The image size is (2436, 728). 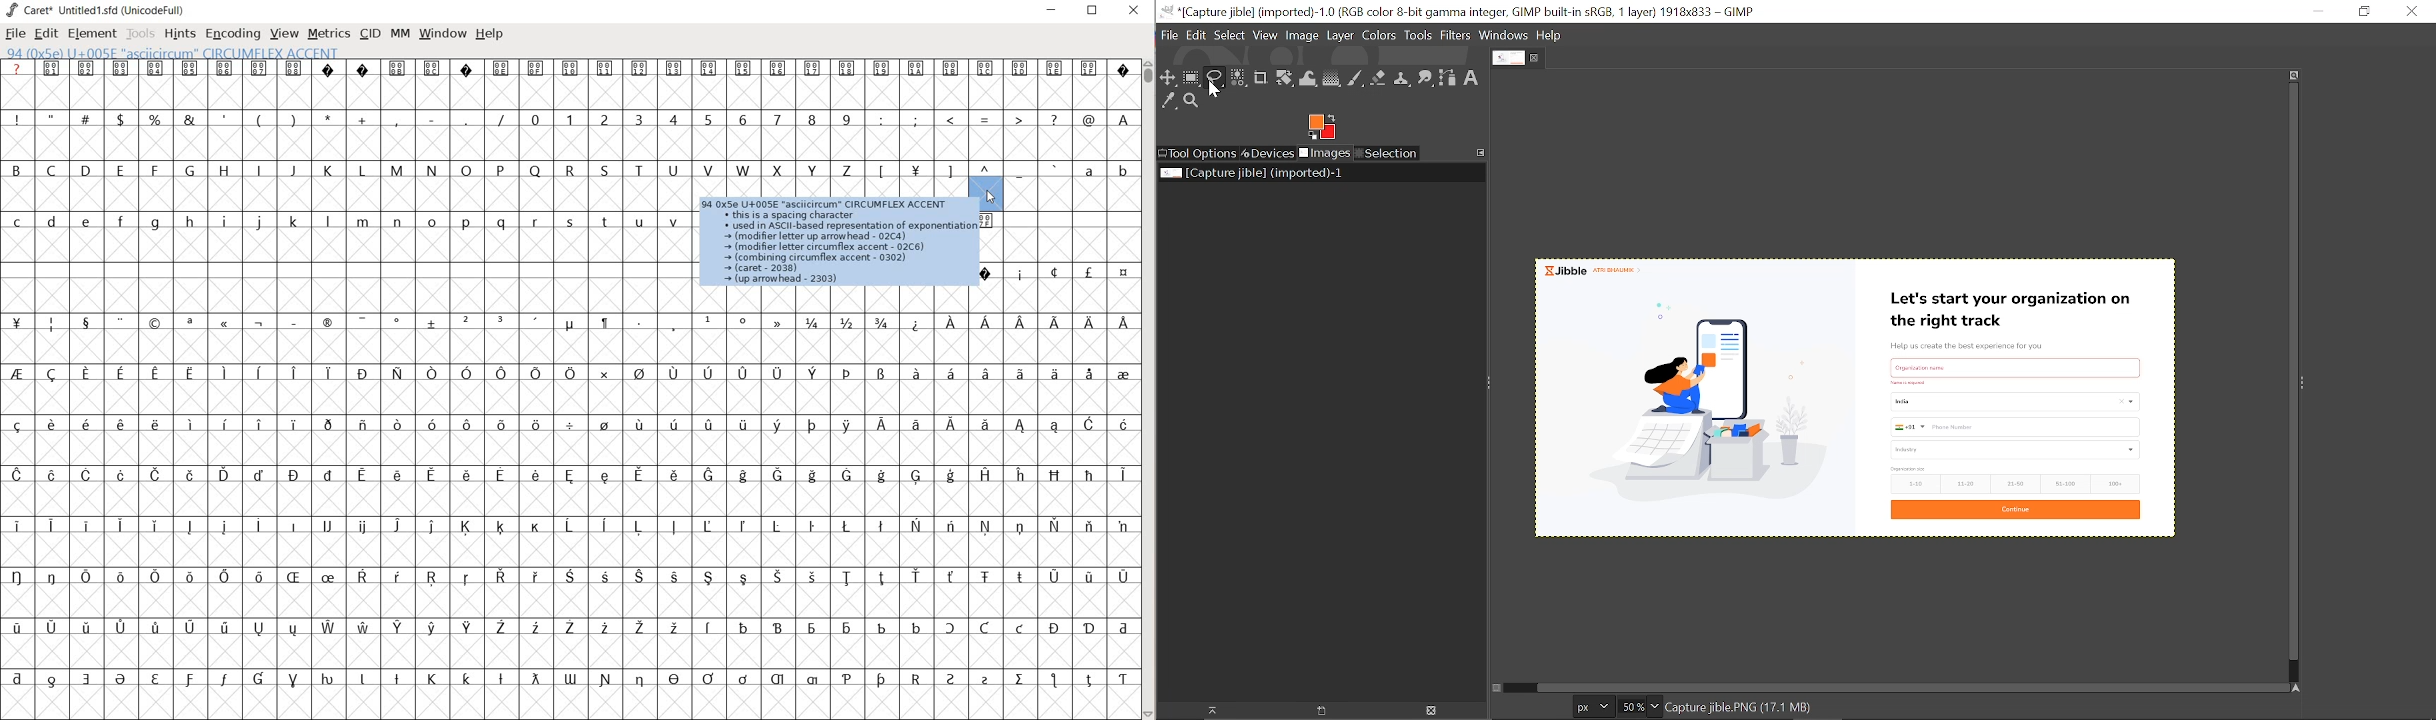 I want to click on Tools, so click(x=1418, y=36).